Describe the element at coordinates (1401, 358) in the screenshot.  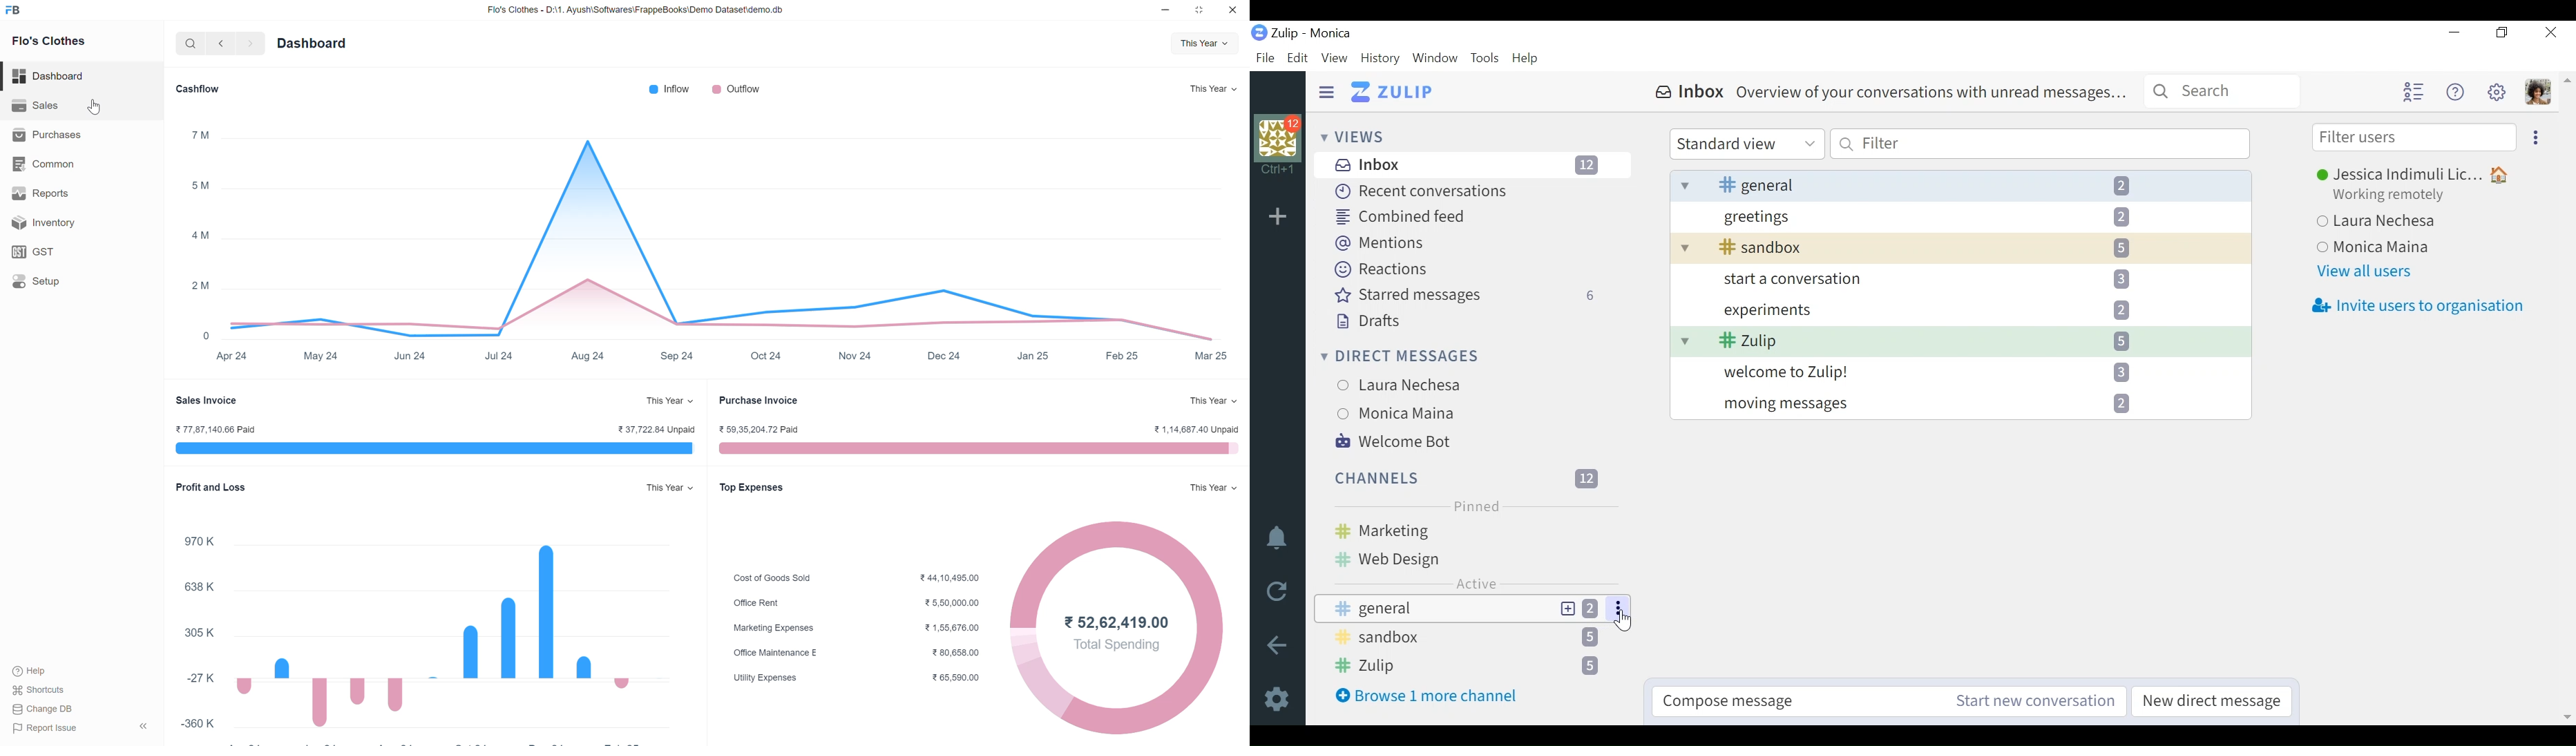
I see `Direct Messages` at that location.